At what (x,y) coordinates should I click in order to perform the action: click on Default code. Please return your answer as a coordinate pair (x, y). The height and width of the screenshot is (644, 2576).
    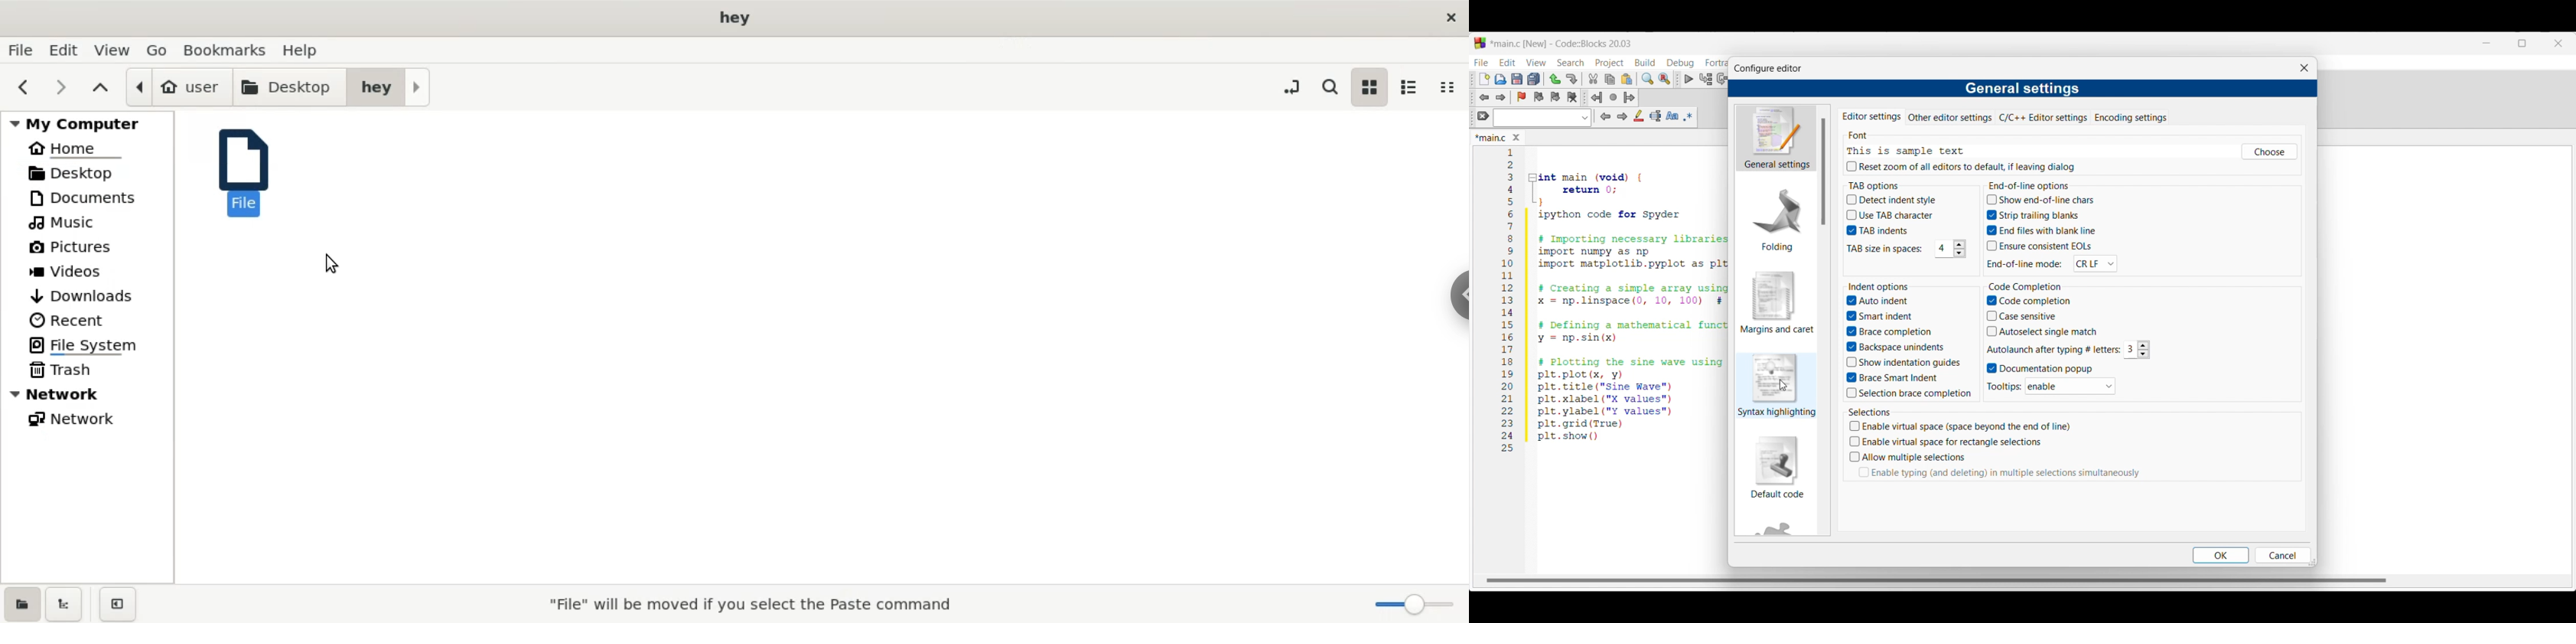
    Looking at the image, I should click on (1777, 467).